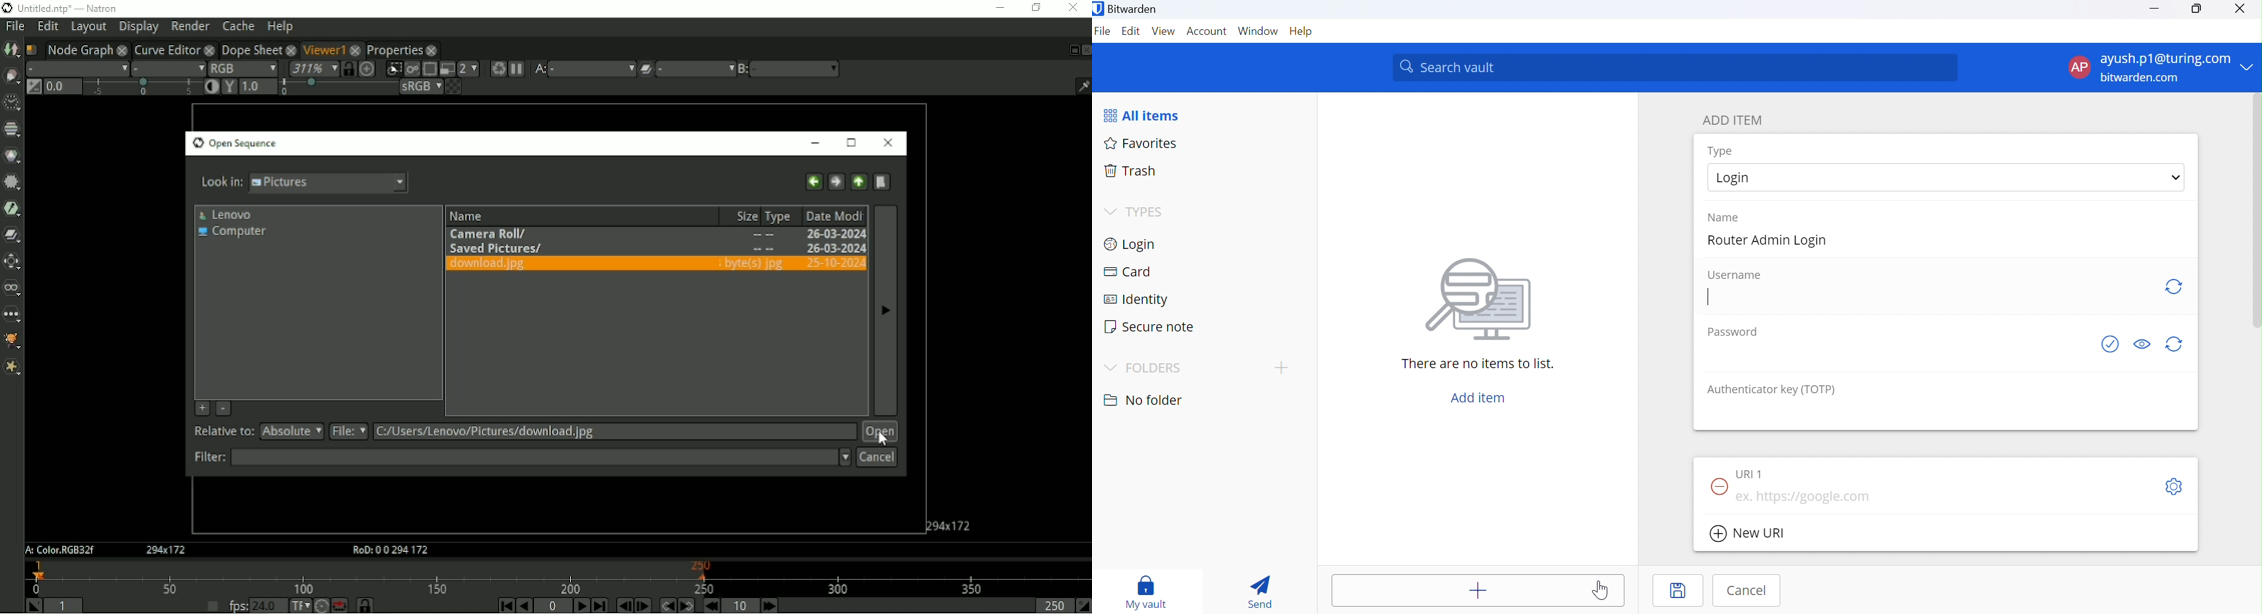  Describe the element at coordinates (1481, 590) in the screenshot. I see `Add item` at that location.